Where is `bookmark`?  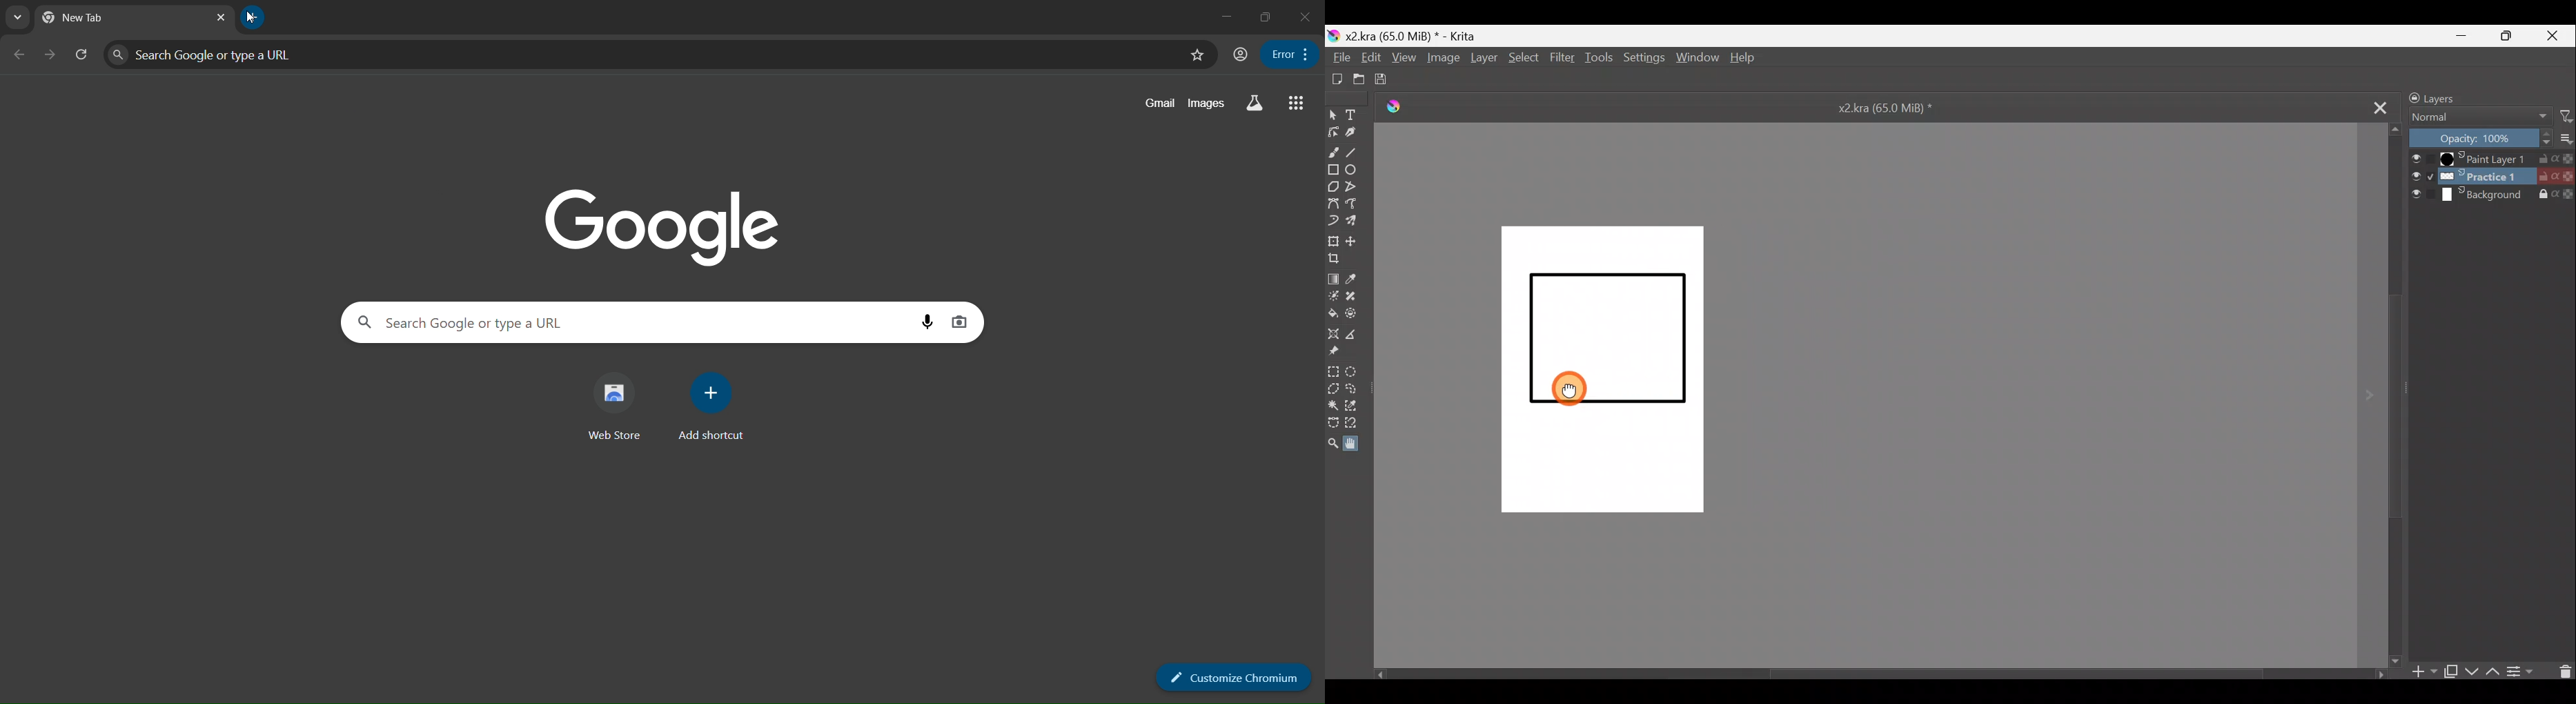
bookmark is located at coordinates (1190, 57).